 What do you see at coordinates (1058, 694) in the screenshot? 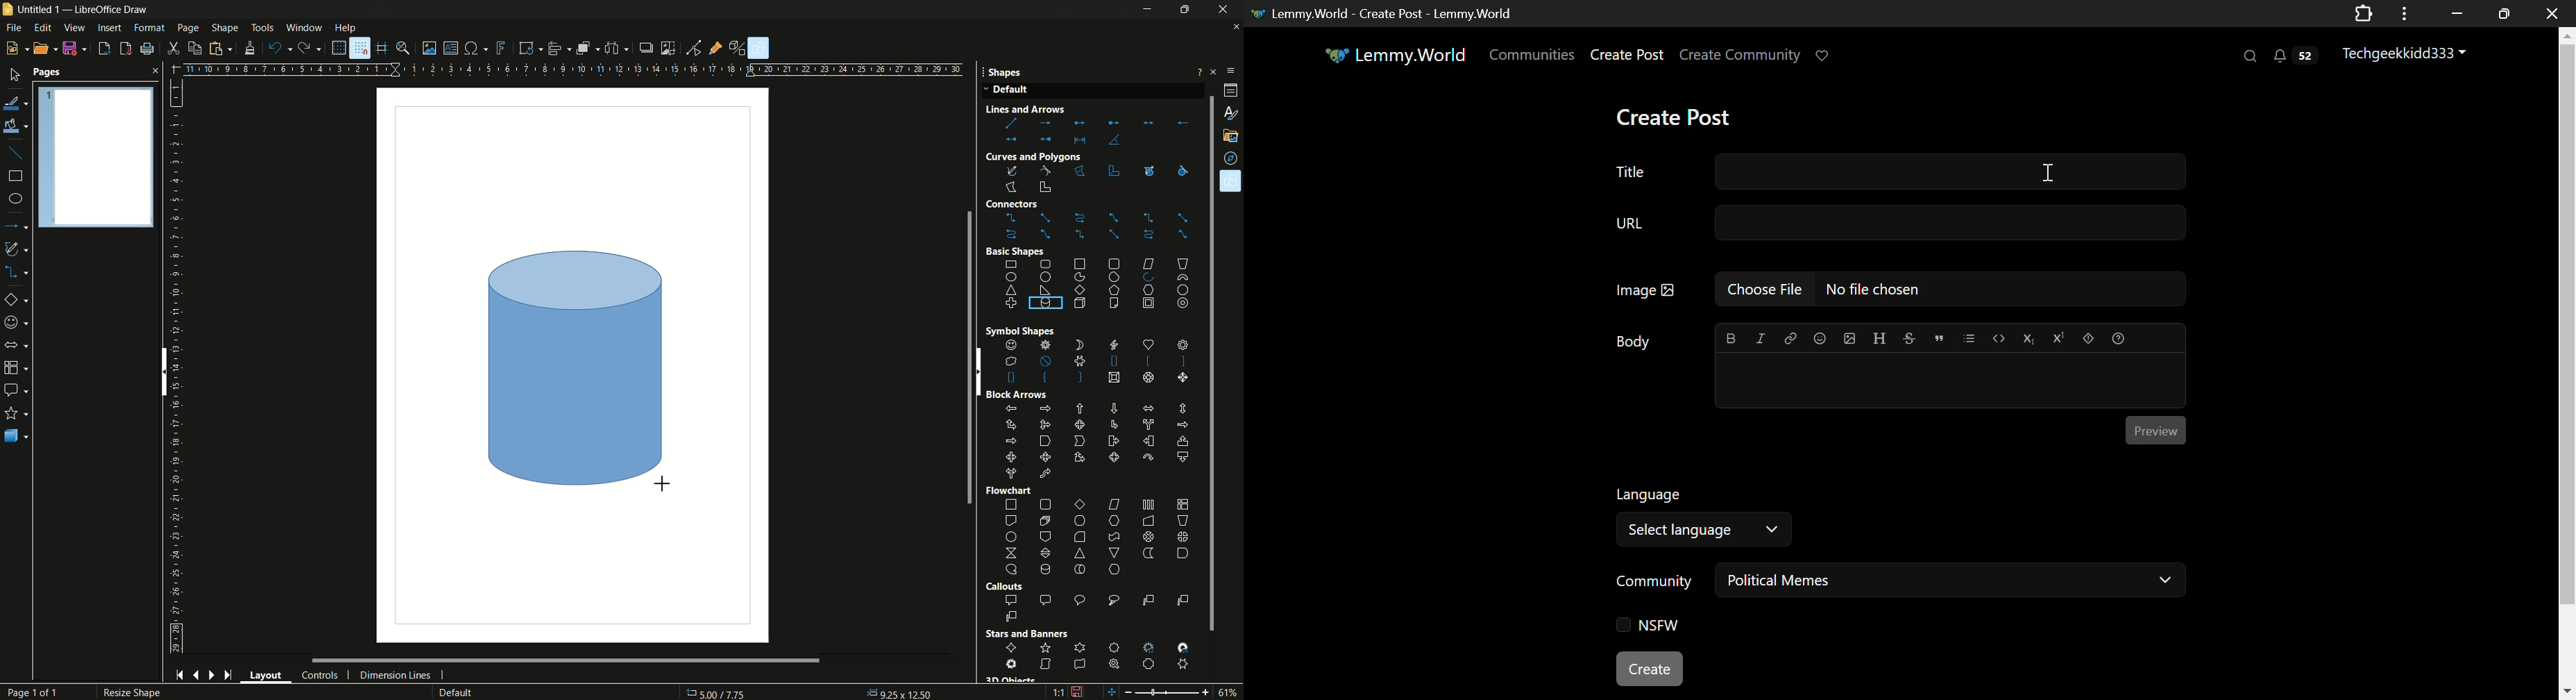
I see `scaling factor` at bounding box center [1058, 694].